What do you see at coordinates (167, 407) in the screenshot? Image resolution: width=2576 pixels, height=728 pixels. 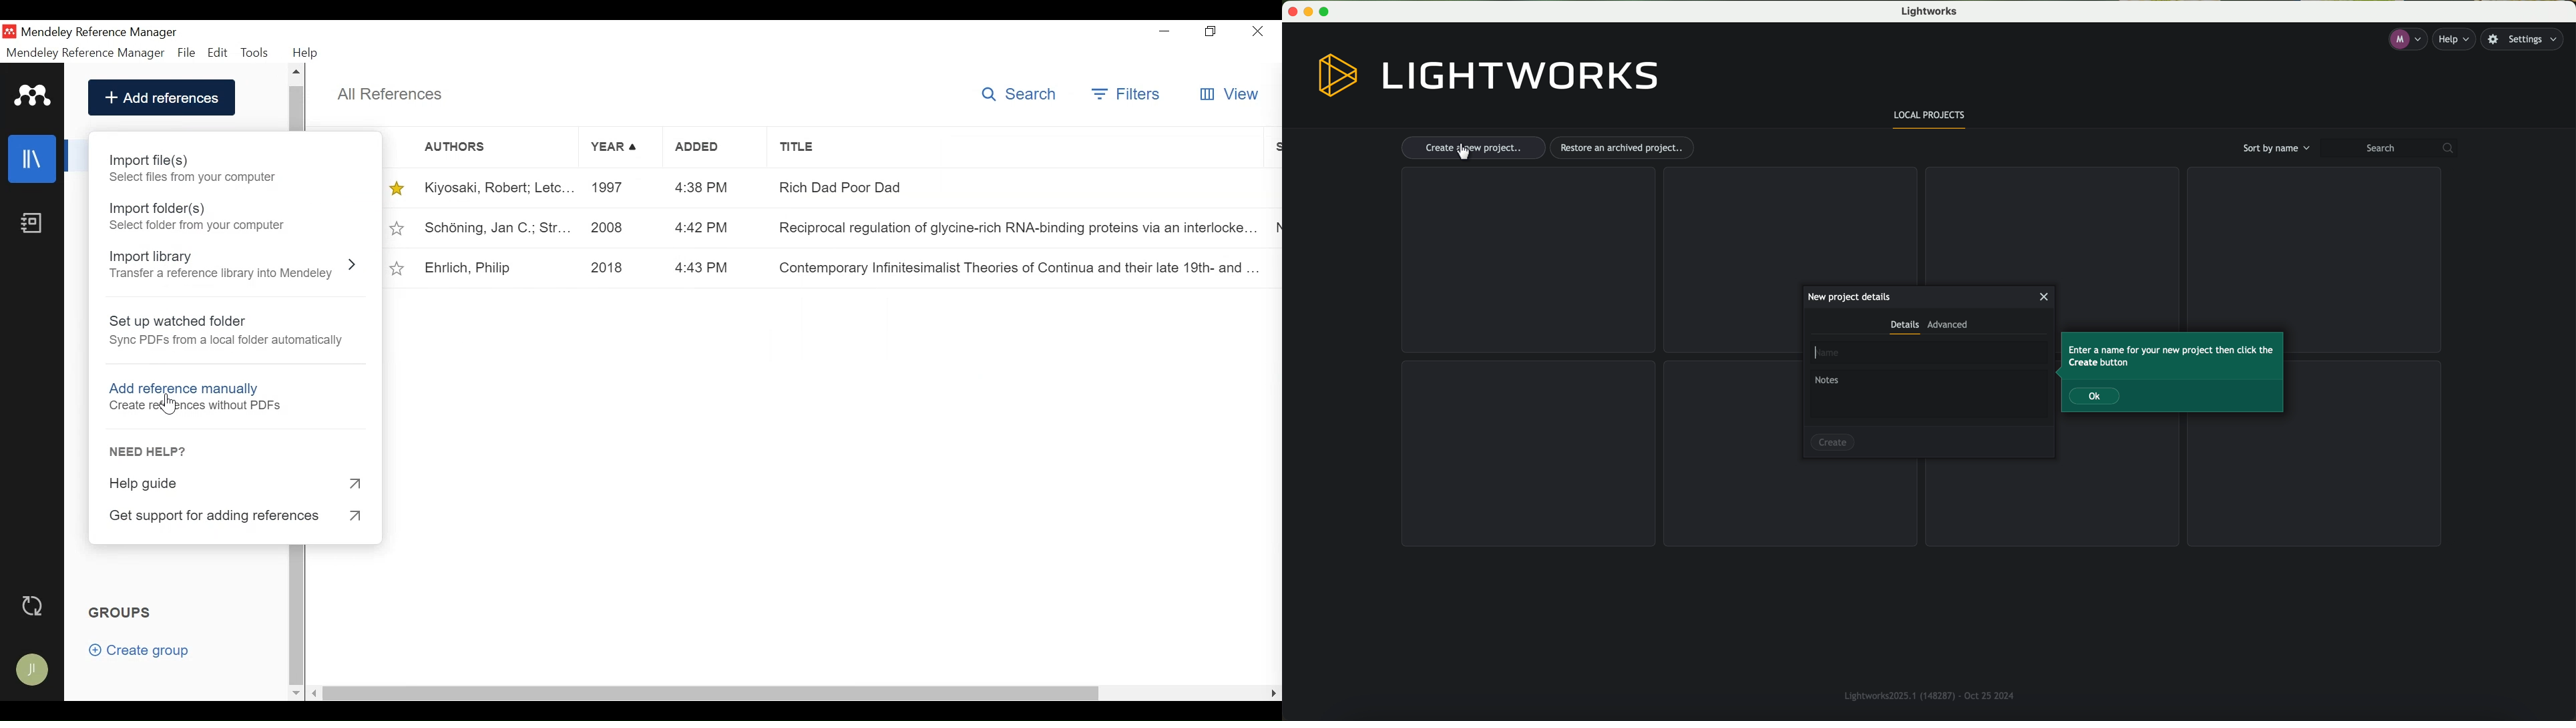 I see `Cursor` at bounding box center [167, 407].